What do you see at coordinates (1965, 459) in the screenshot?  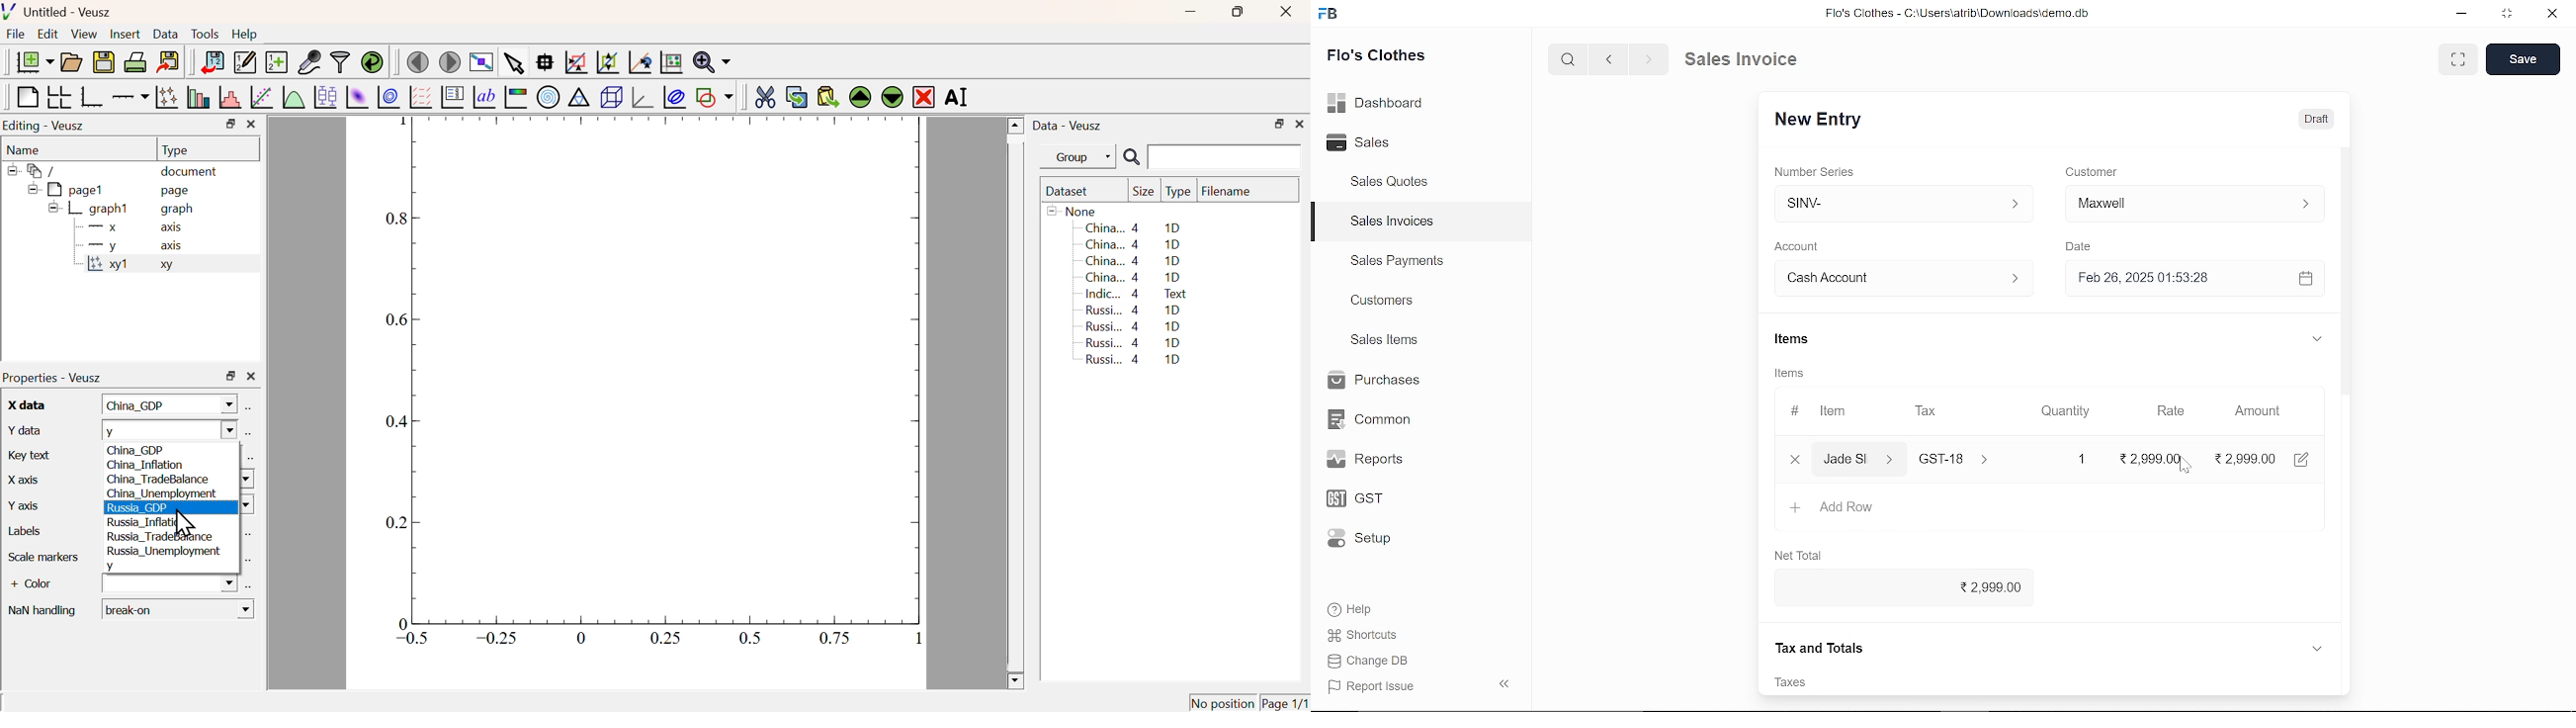 I see `GST-18` at bounding box center [1965, 459].